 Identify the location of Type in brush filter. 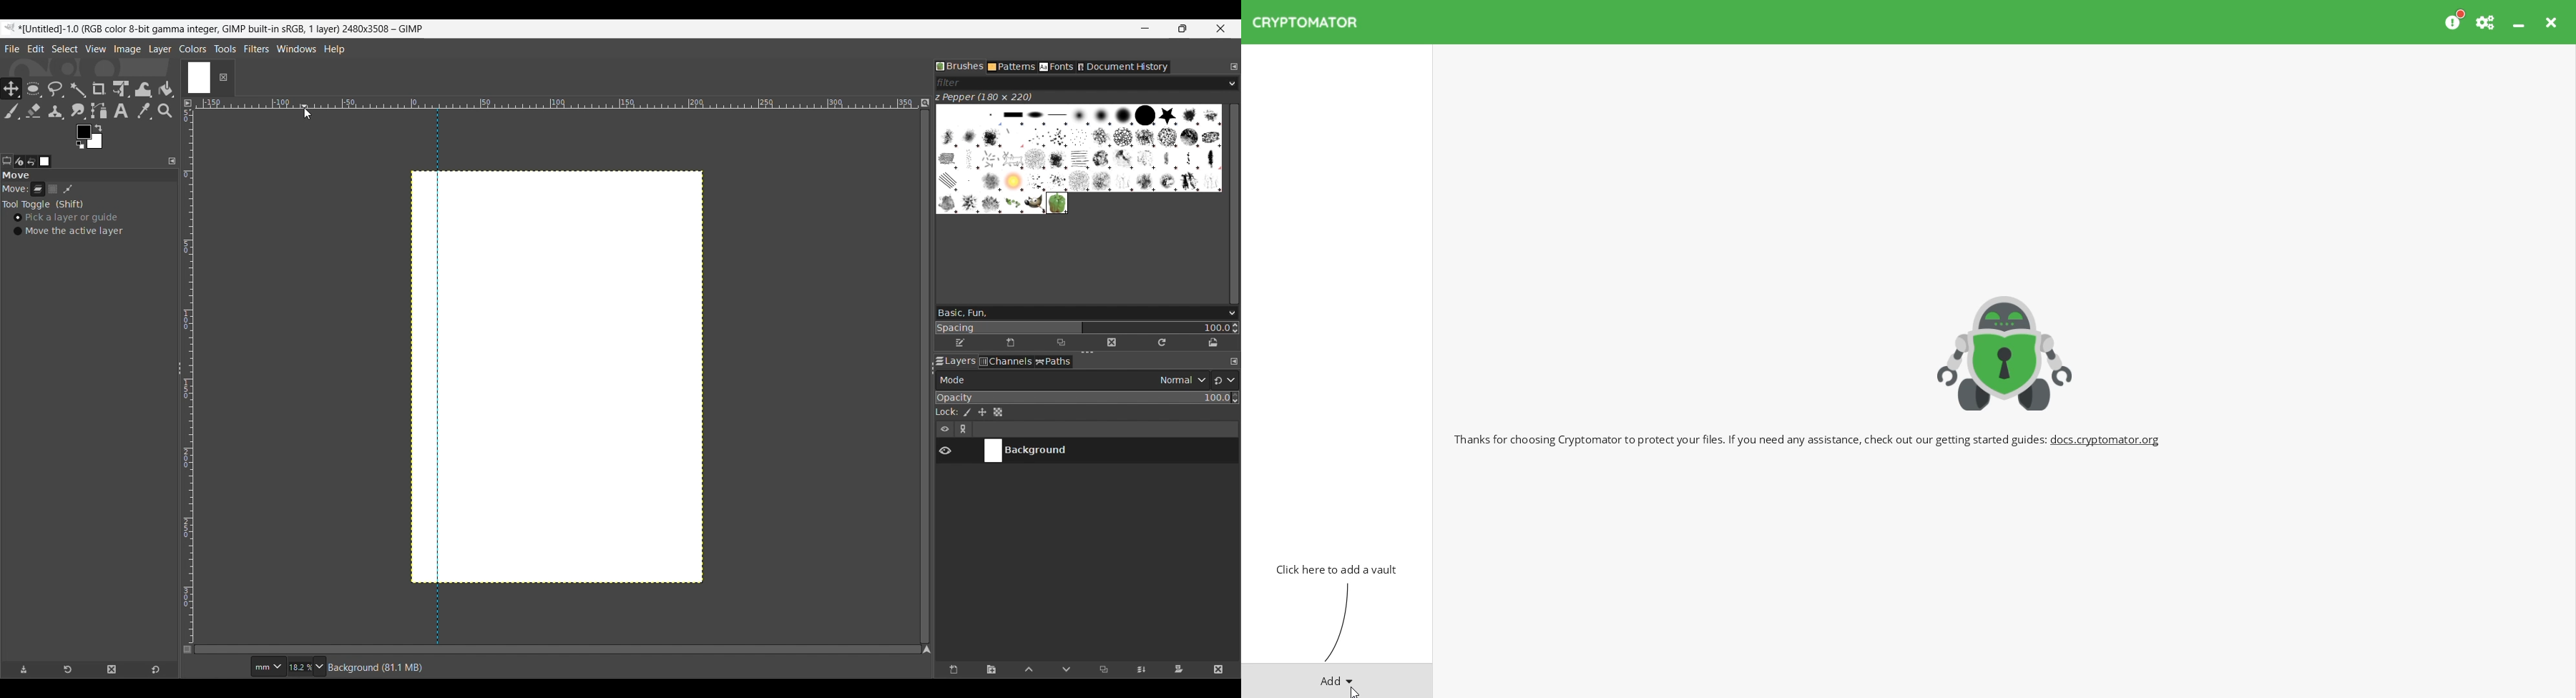
(1080, 83).